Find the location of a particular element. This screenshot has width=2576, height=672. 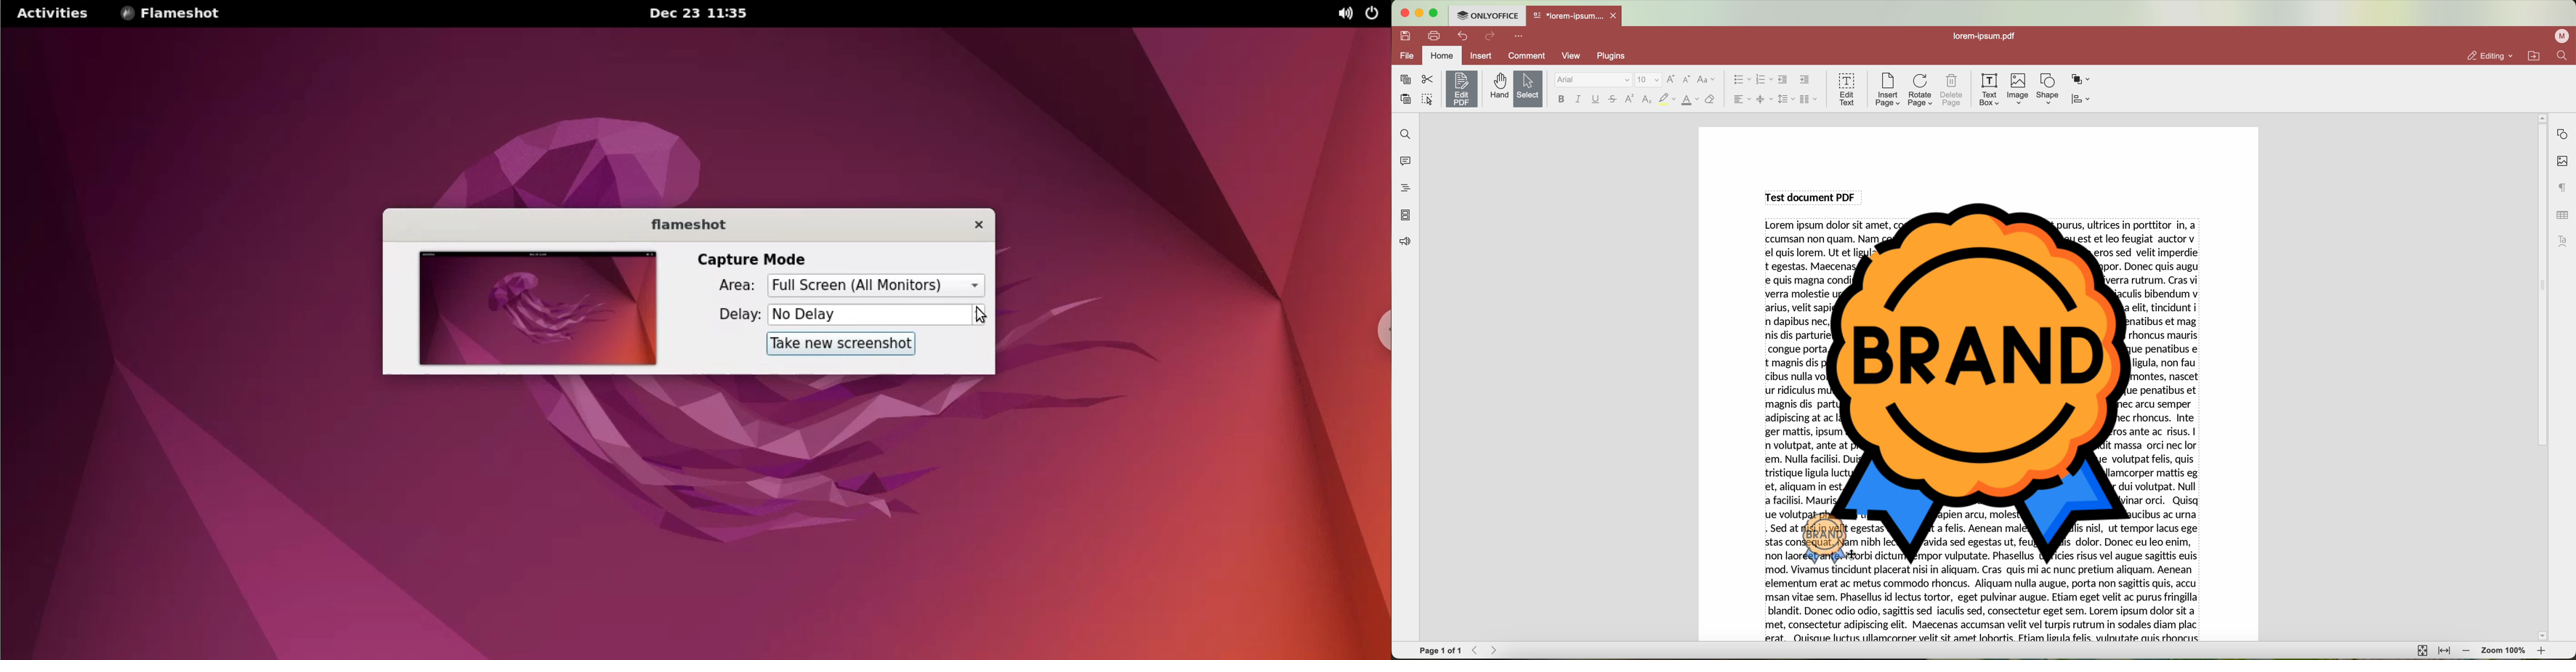

Image is located at coordinates (1979, 385).